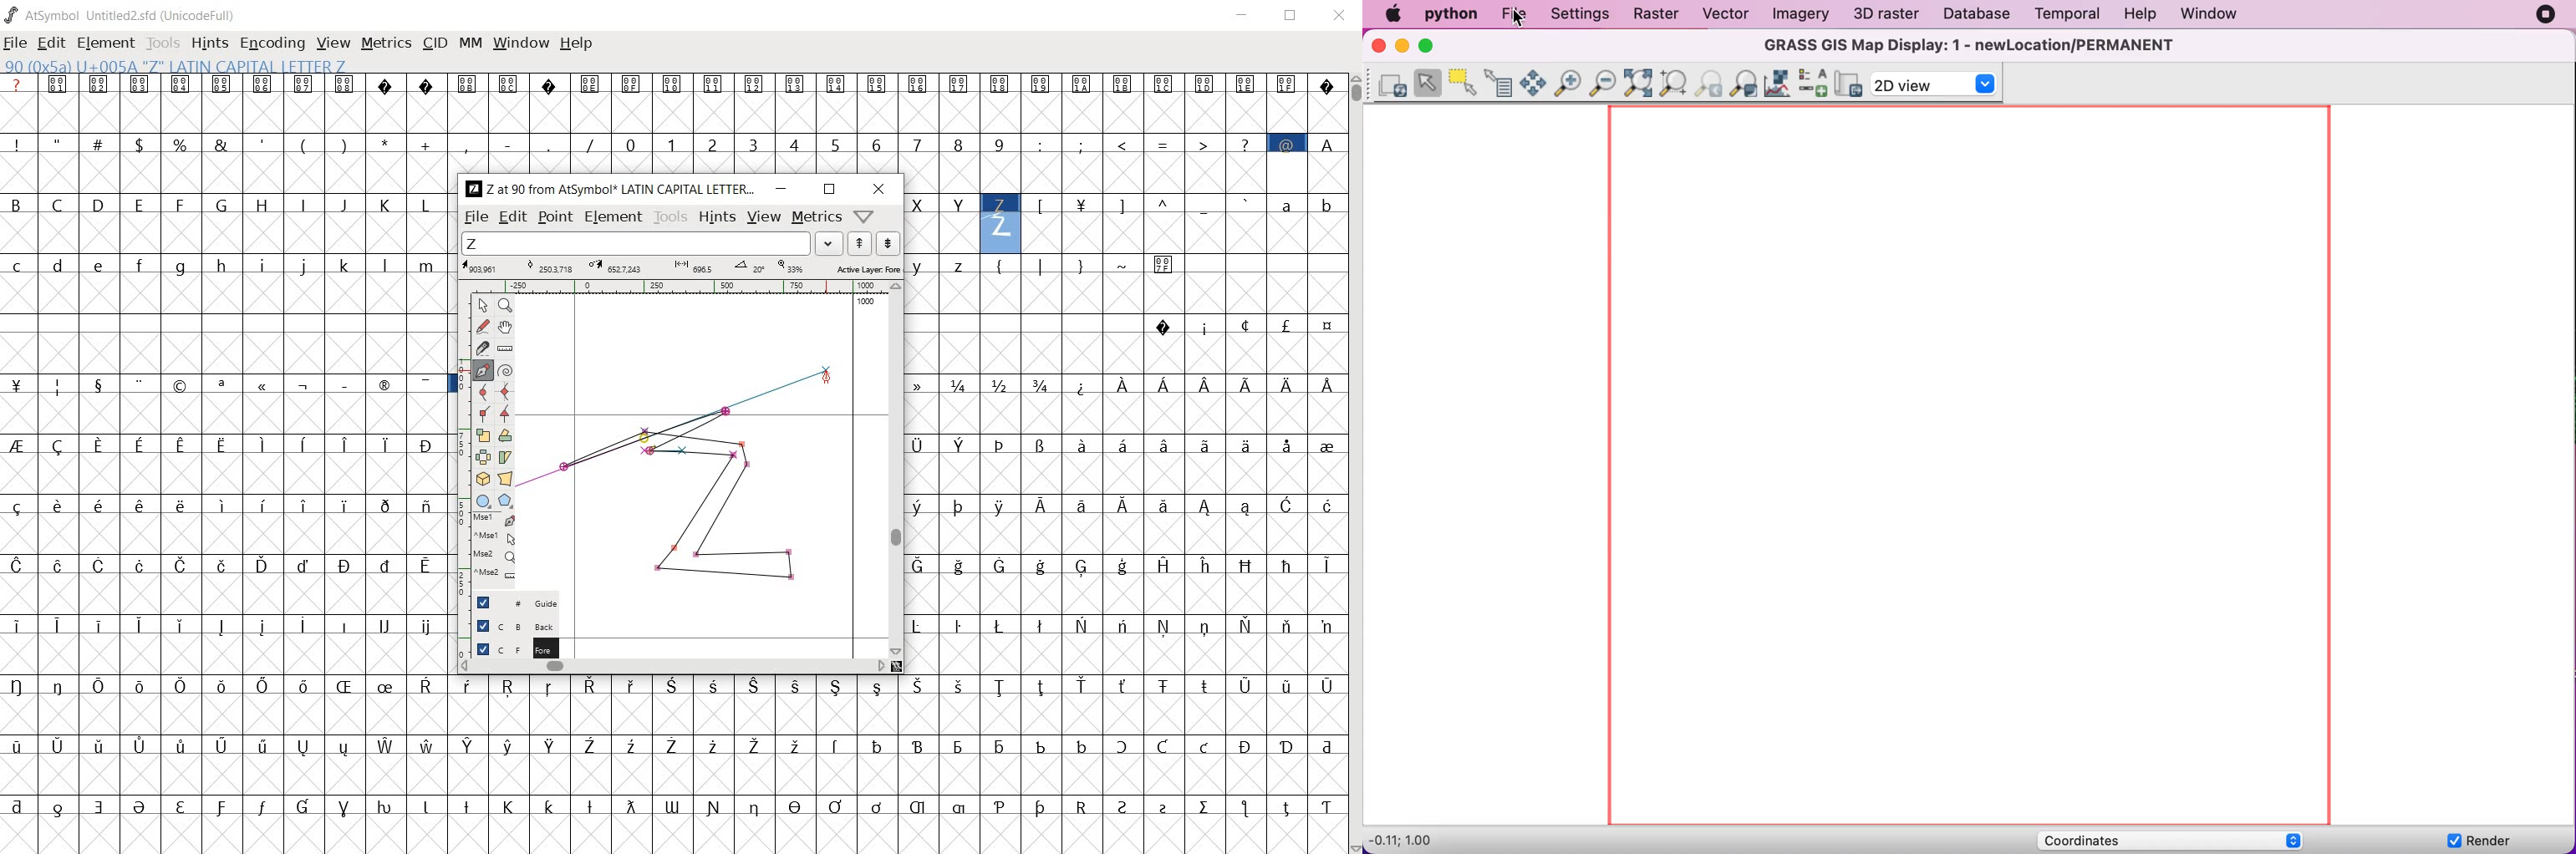  Describe the element at coordinates (829, 189) in the screenshot. I see `restore down` at that location.